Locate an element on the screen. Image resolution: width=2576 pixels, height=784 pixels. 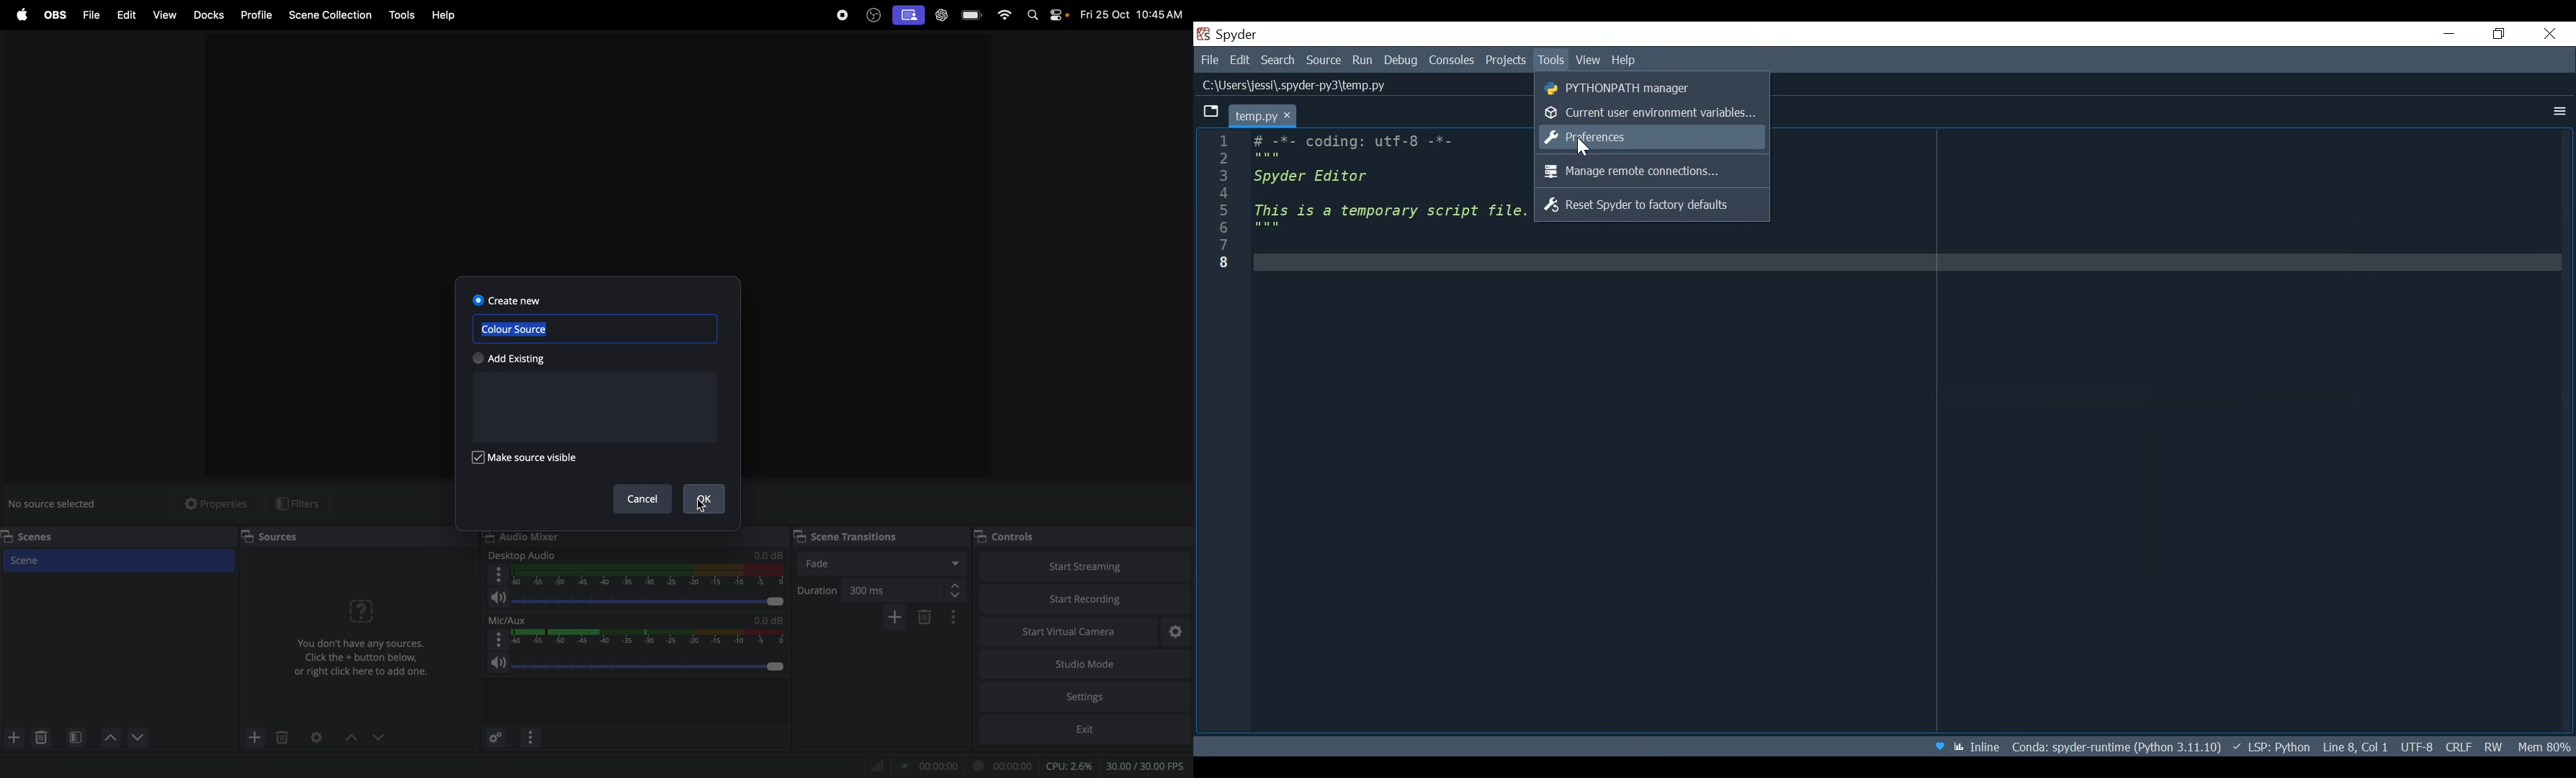
Current tab is located at coordinates (1263, 115).